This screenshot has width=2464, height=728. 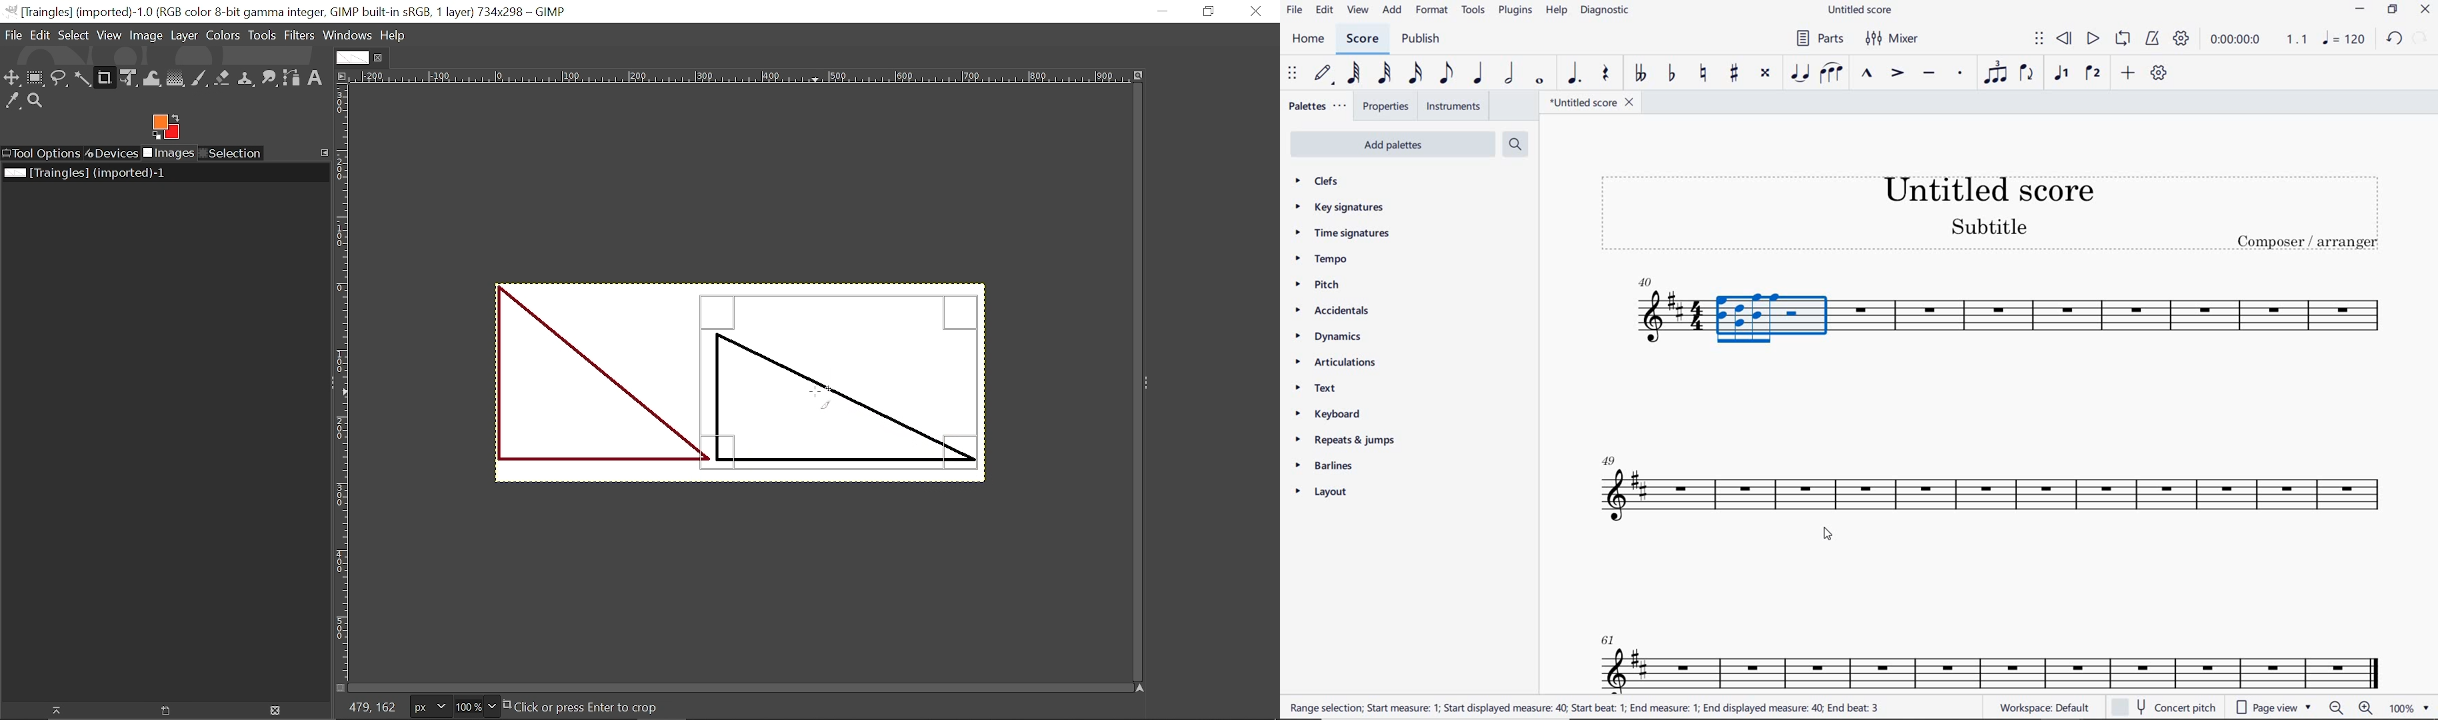 What do you see at coordinates (1706, 74) in the screenshot?
I see `TOGGLE NATURAL` at bounding box center [1706, 74].